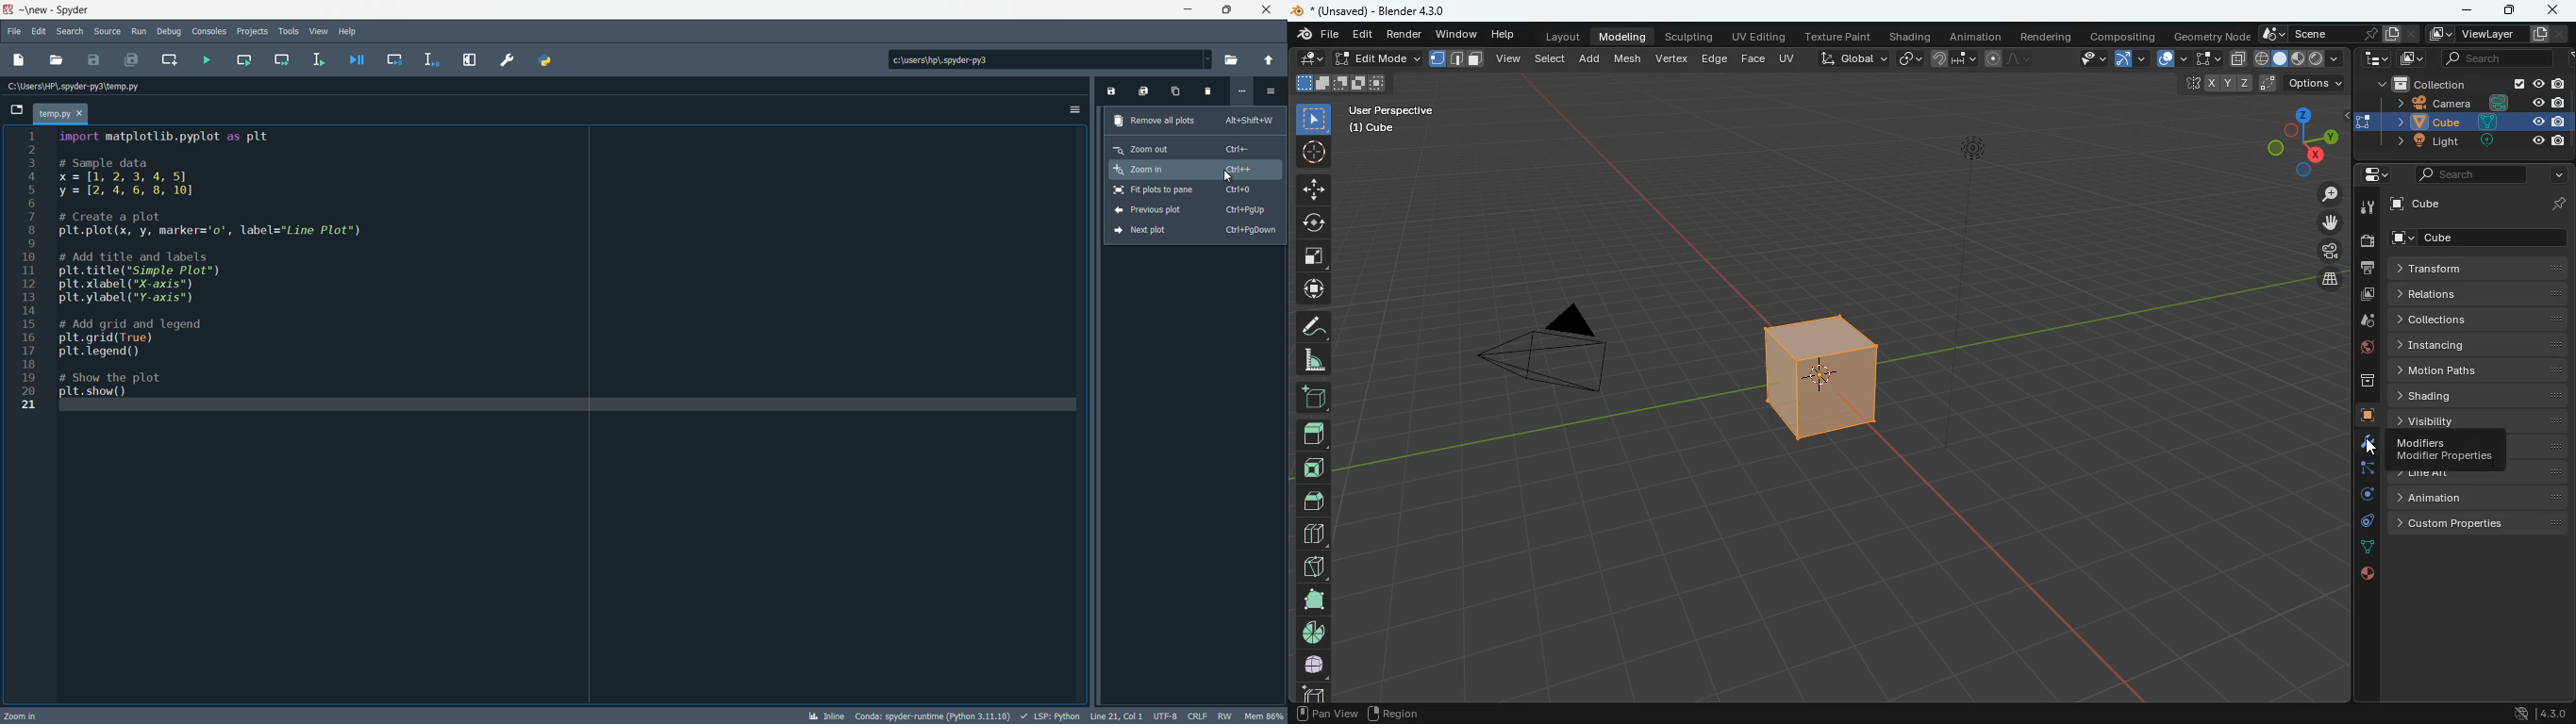 The image size is (2576, 728). Describe the element at coordinates (28, 272) in the screenshot. I see `line number` at that location.